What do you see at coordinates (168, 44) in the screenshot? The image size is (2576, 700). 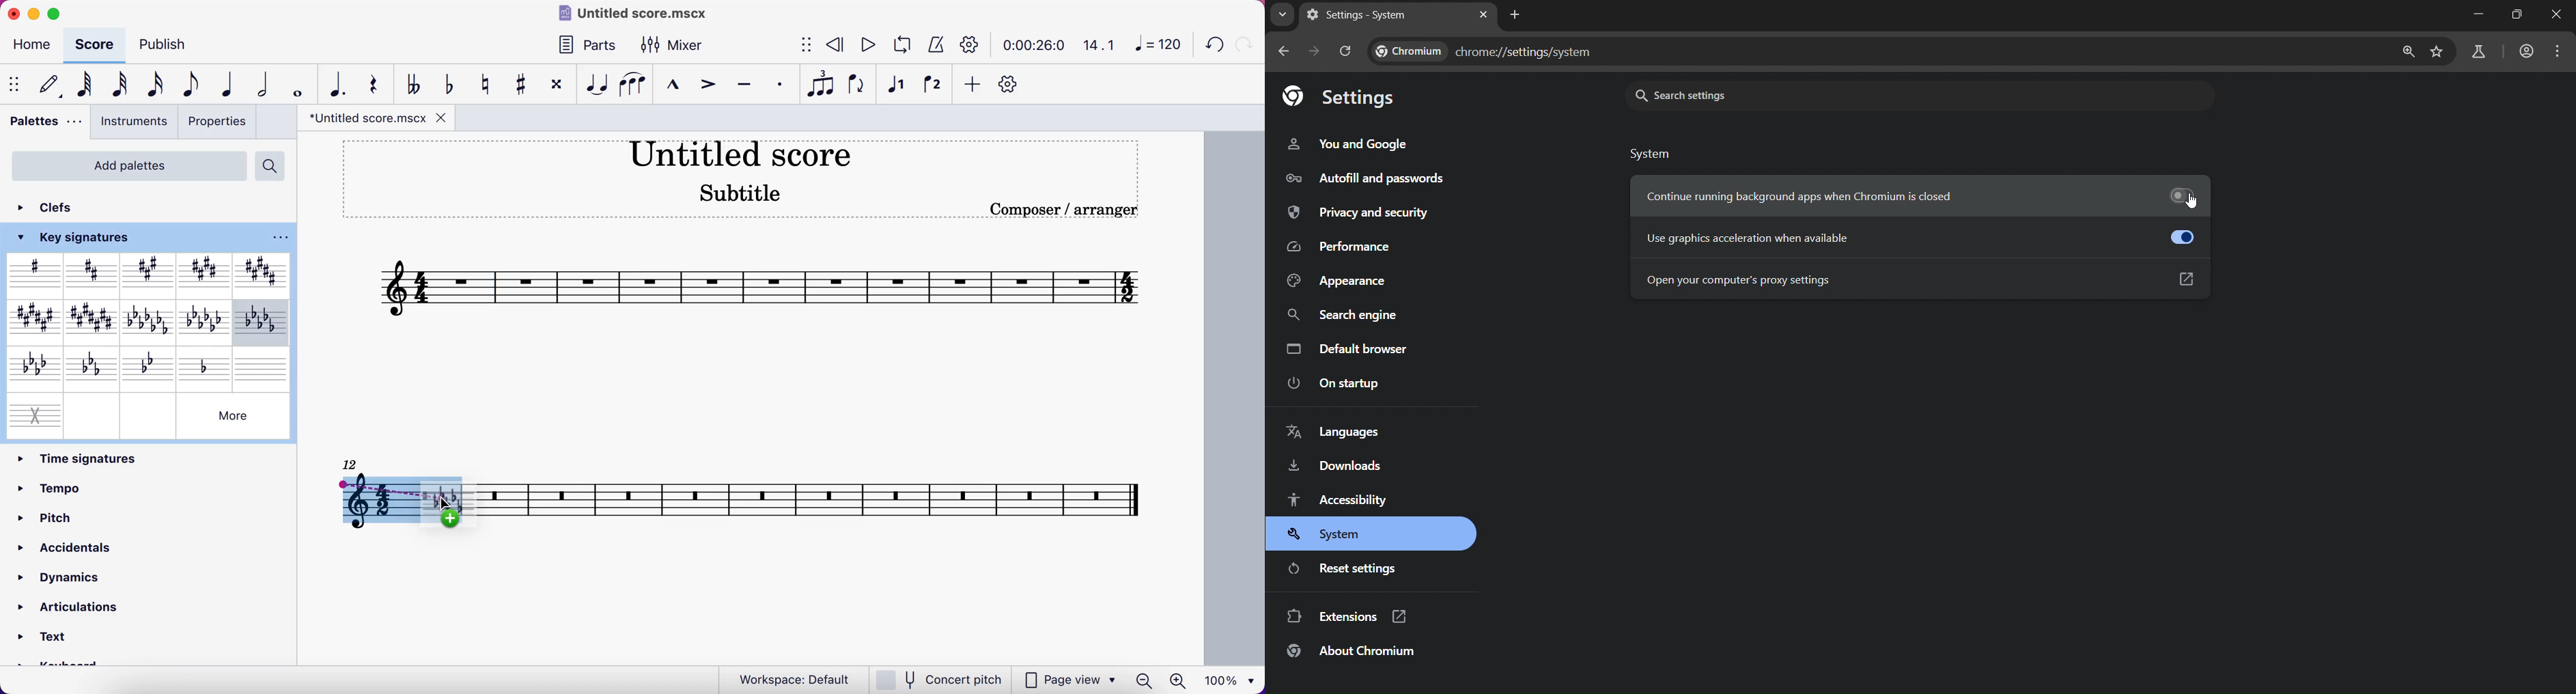 I see `publish` at bounding box center [168, 44].